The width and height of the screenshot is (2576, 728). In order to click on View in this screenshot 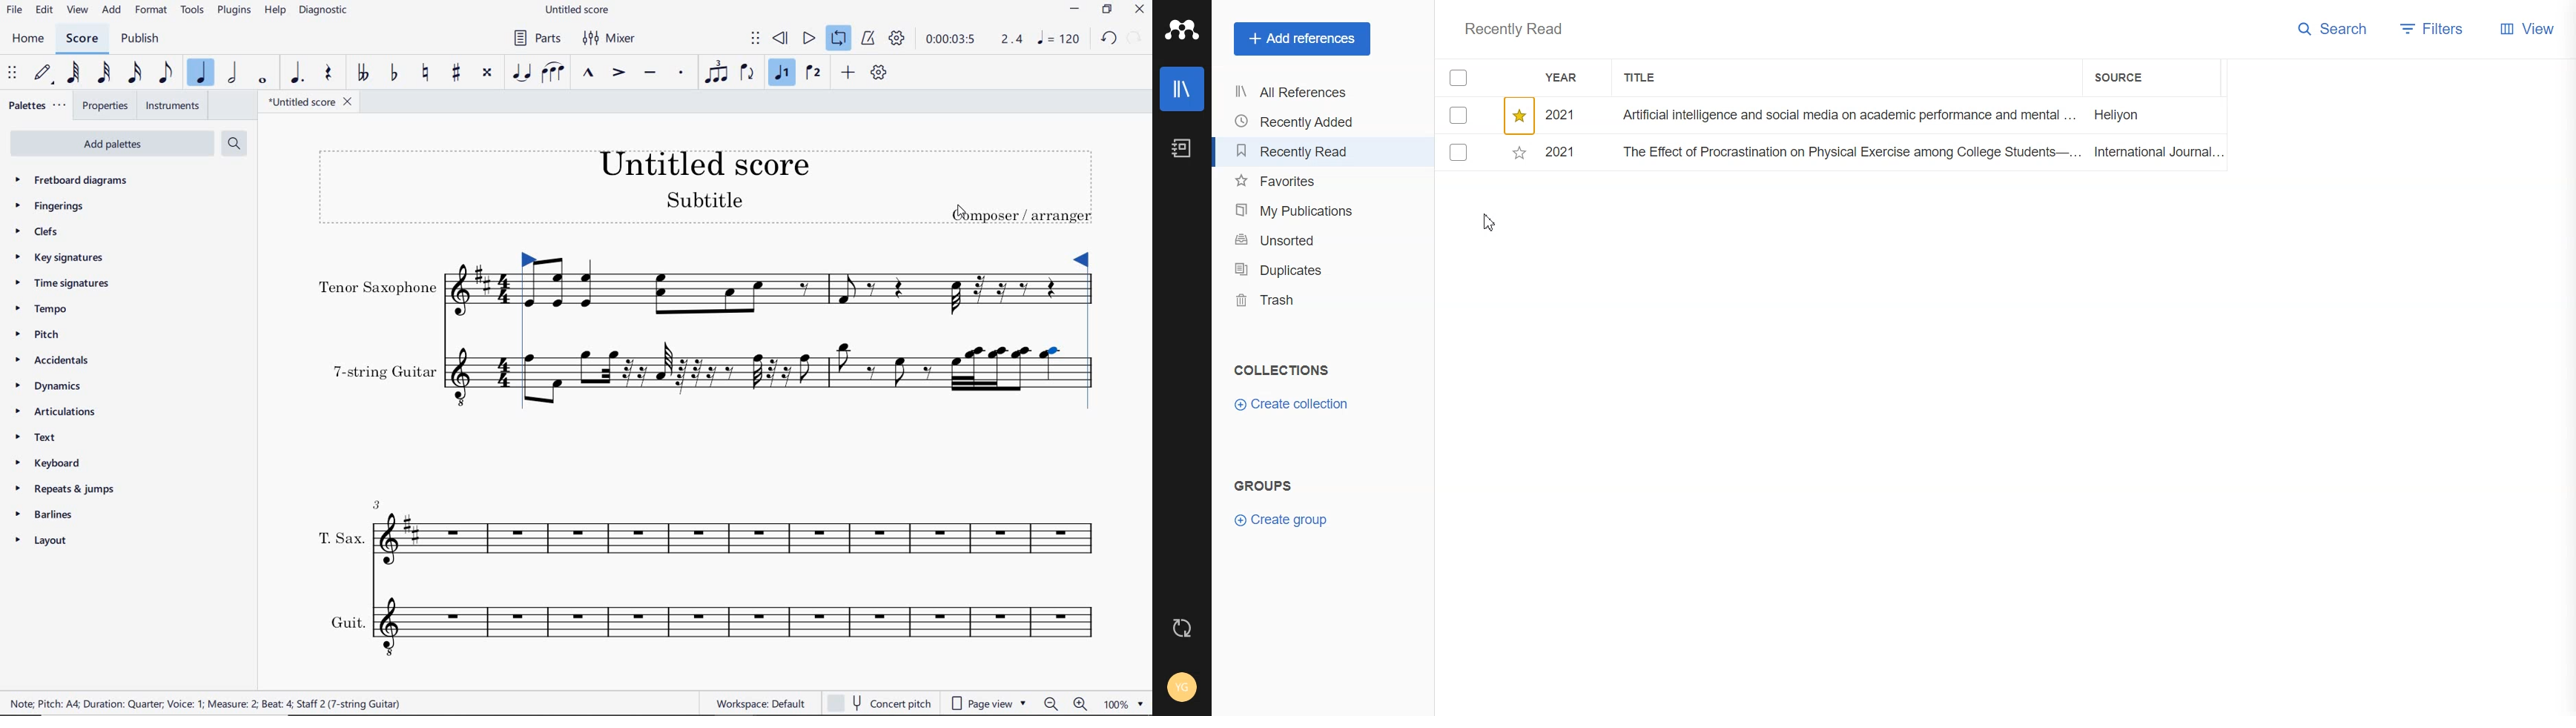, I will do `click(2529, 29)`.